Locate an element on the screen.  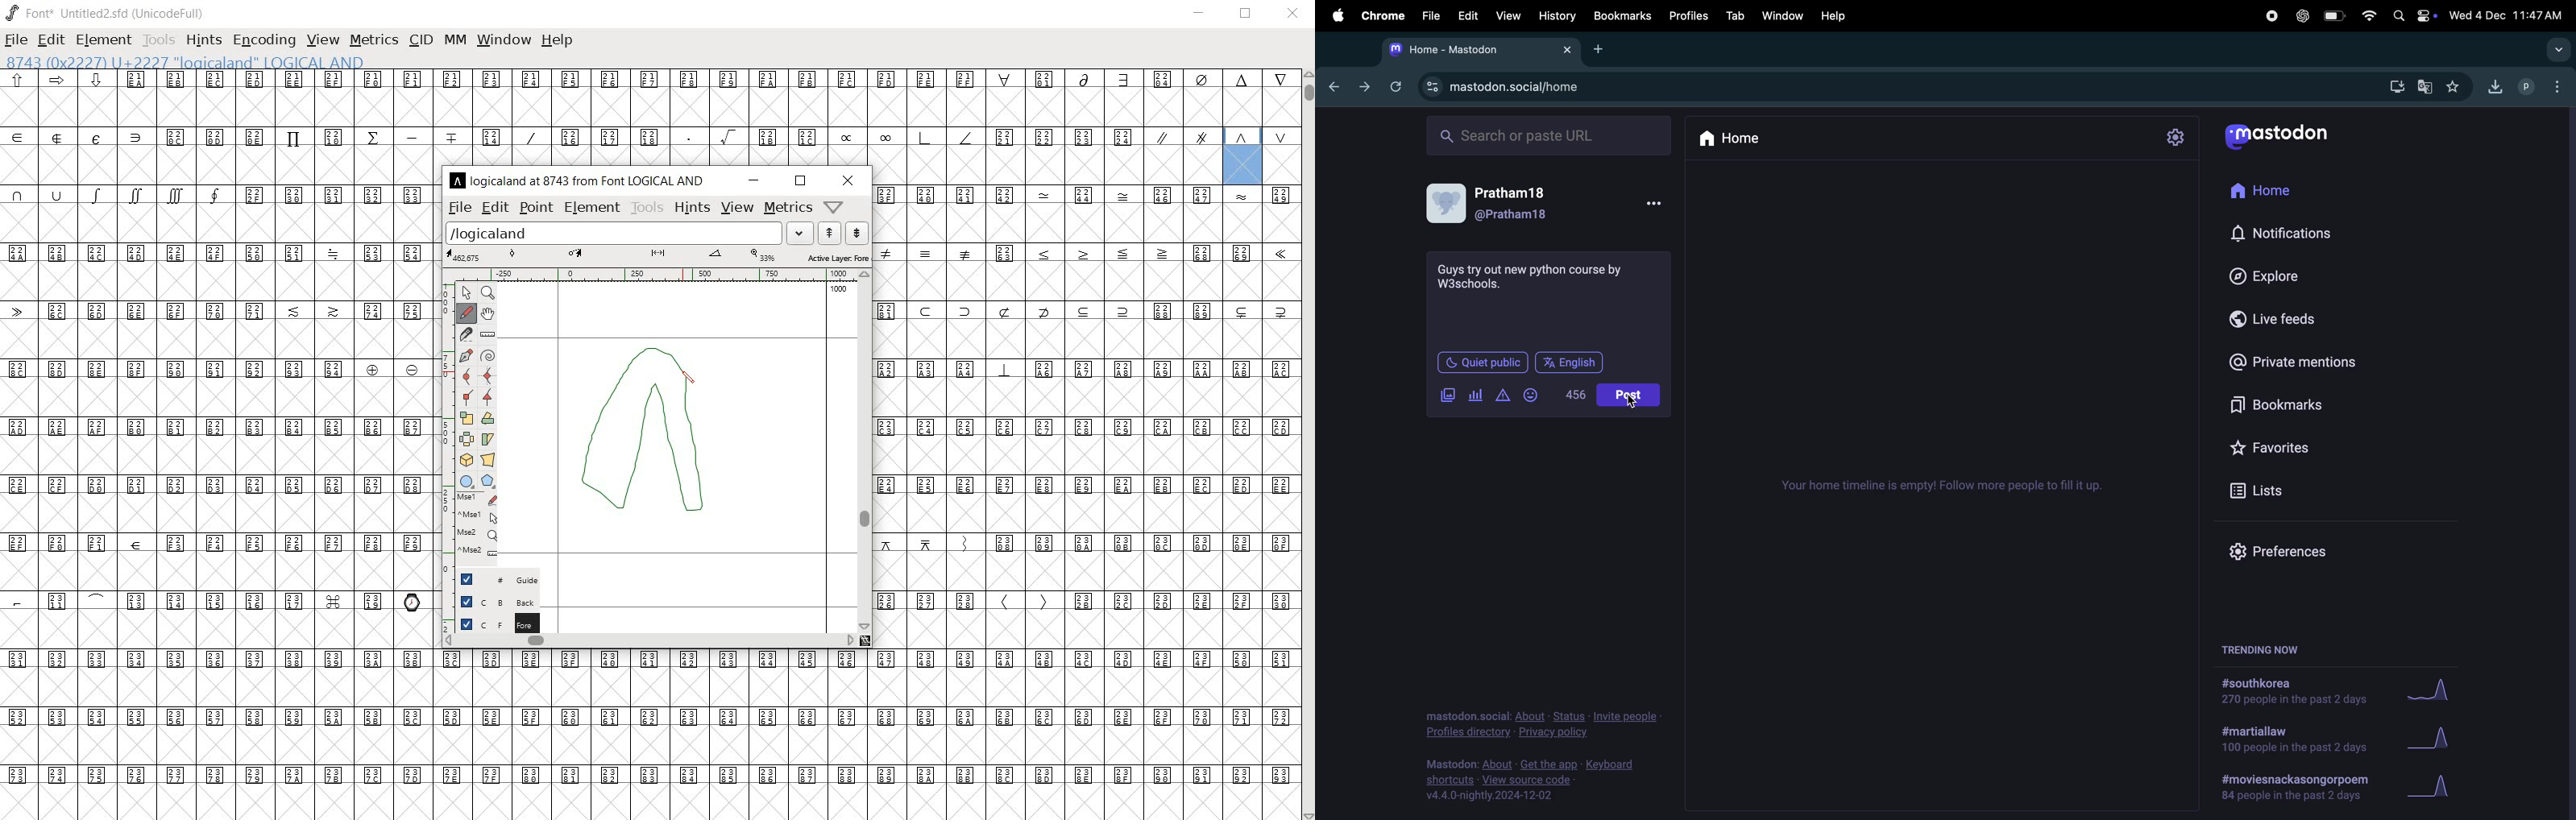
font* Untitled2.sfd (UnicodeFull) is located at coordinates (107, 14).